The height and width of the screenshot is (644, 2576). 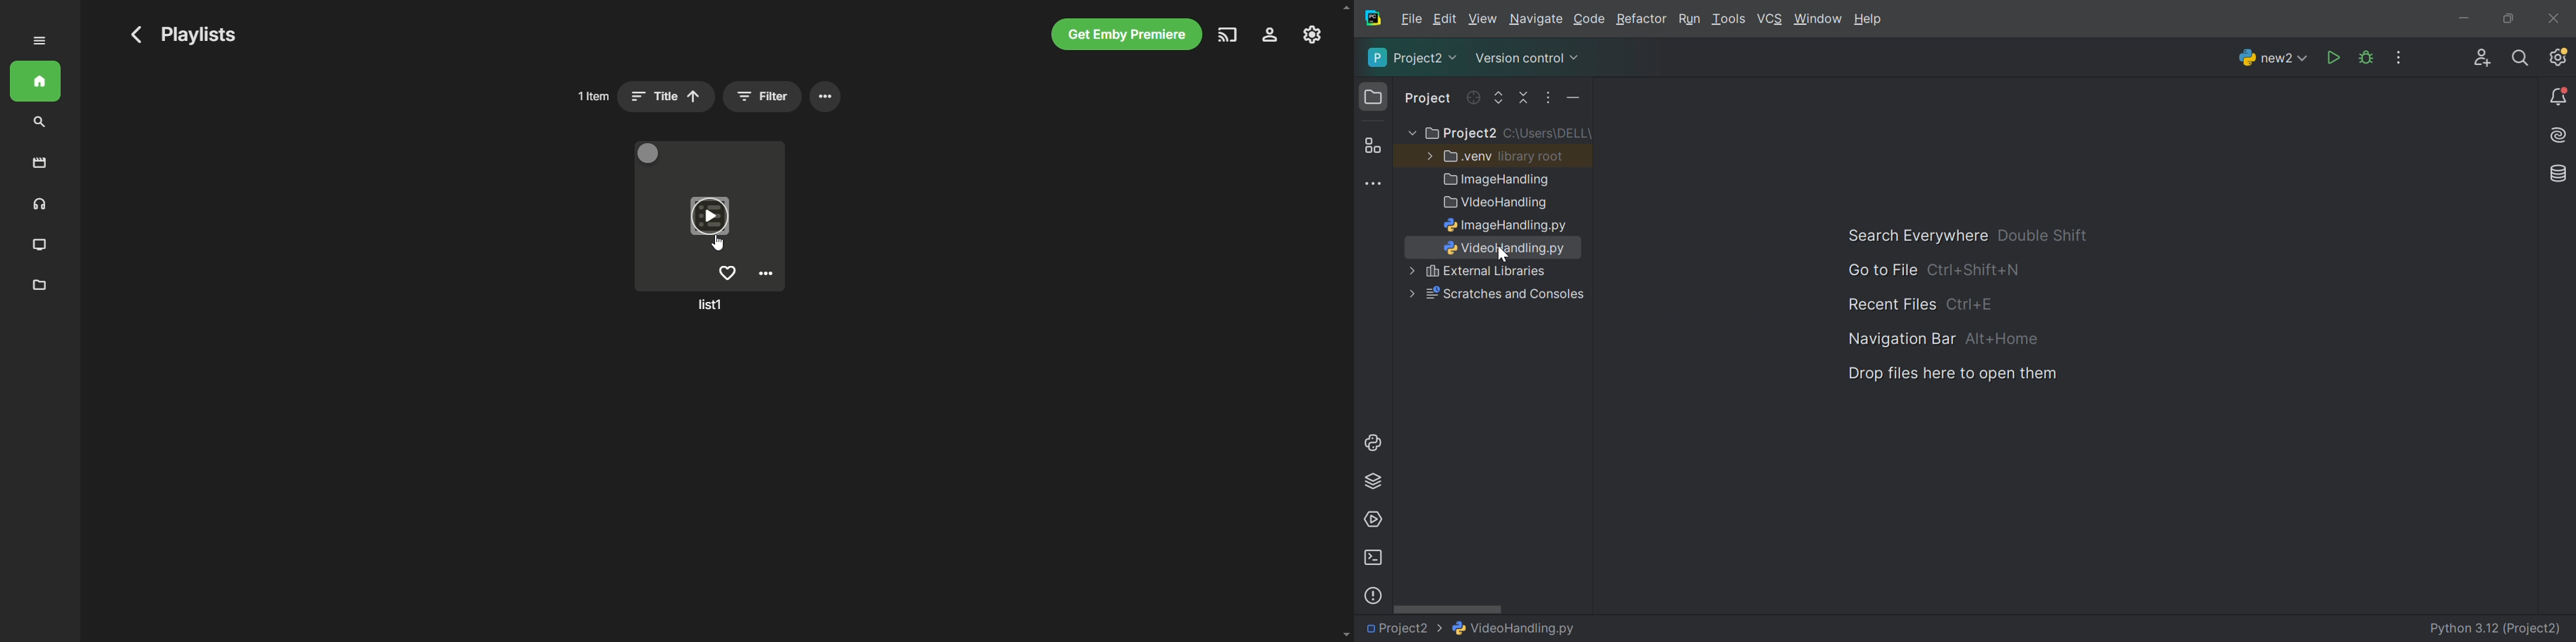 I want to click on 1 item, so click(x=592, y=96).